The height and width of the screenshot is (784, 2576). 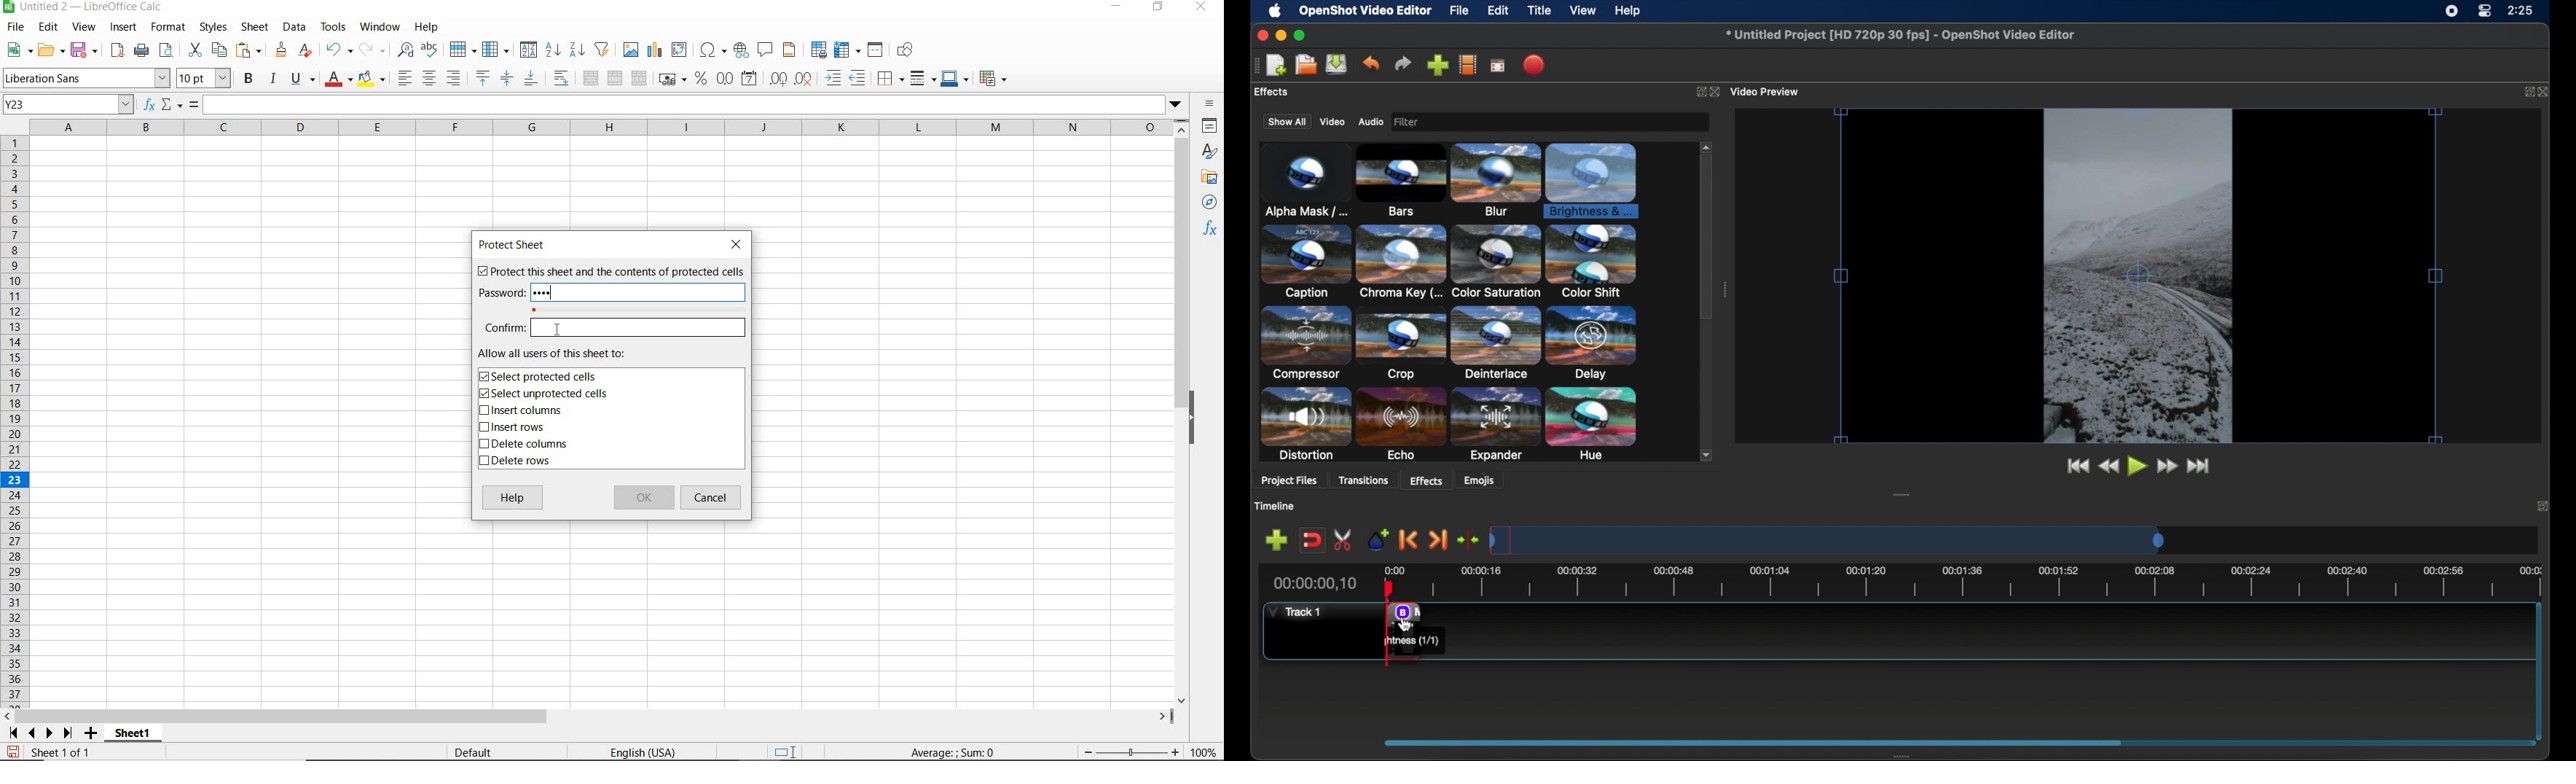 What do you see at coordinates (254, 28) in the screenshot?
I see `SHEET` at bounding box center [254, 28].